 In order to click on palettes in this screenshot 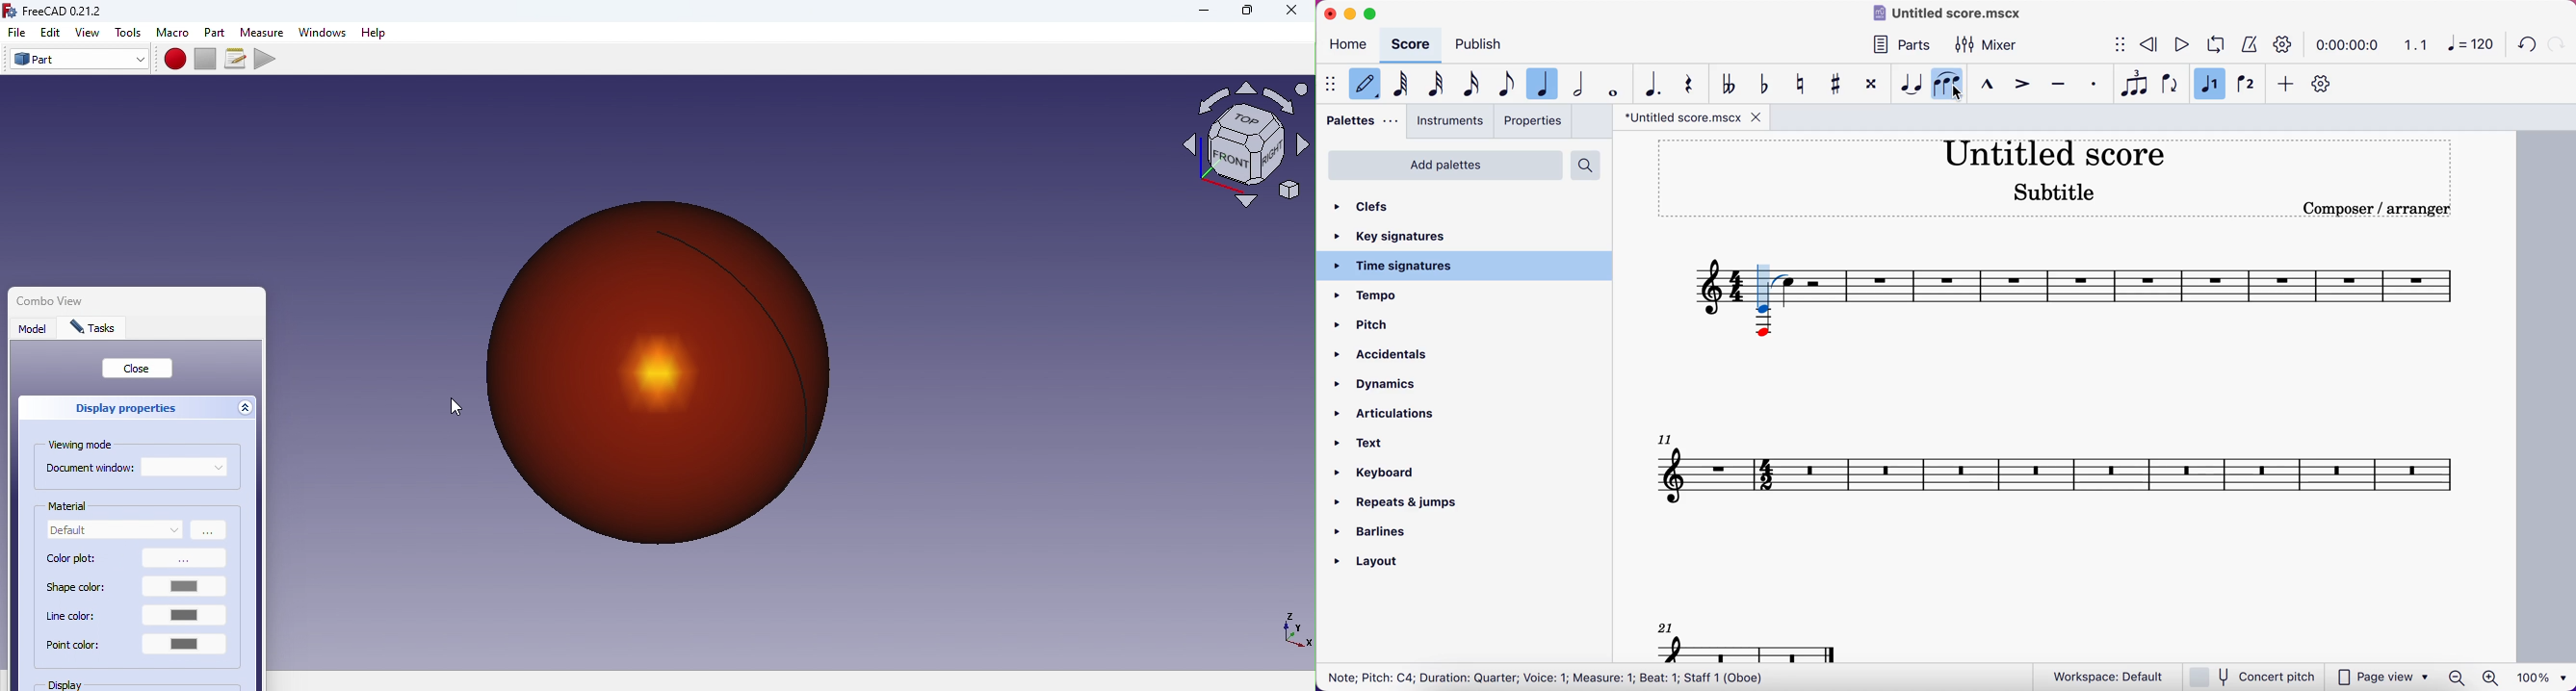, I will do `click(1363, 125)`.